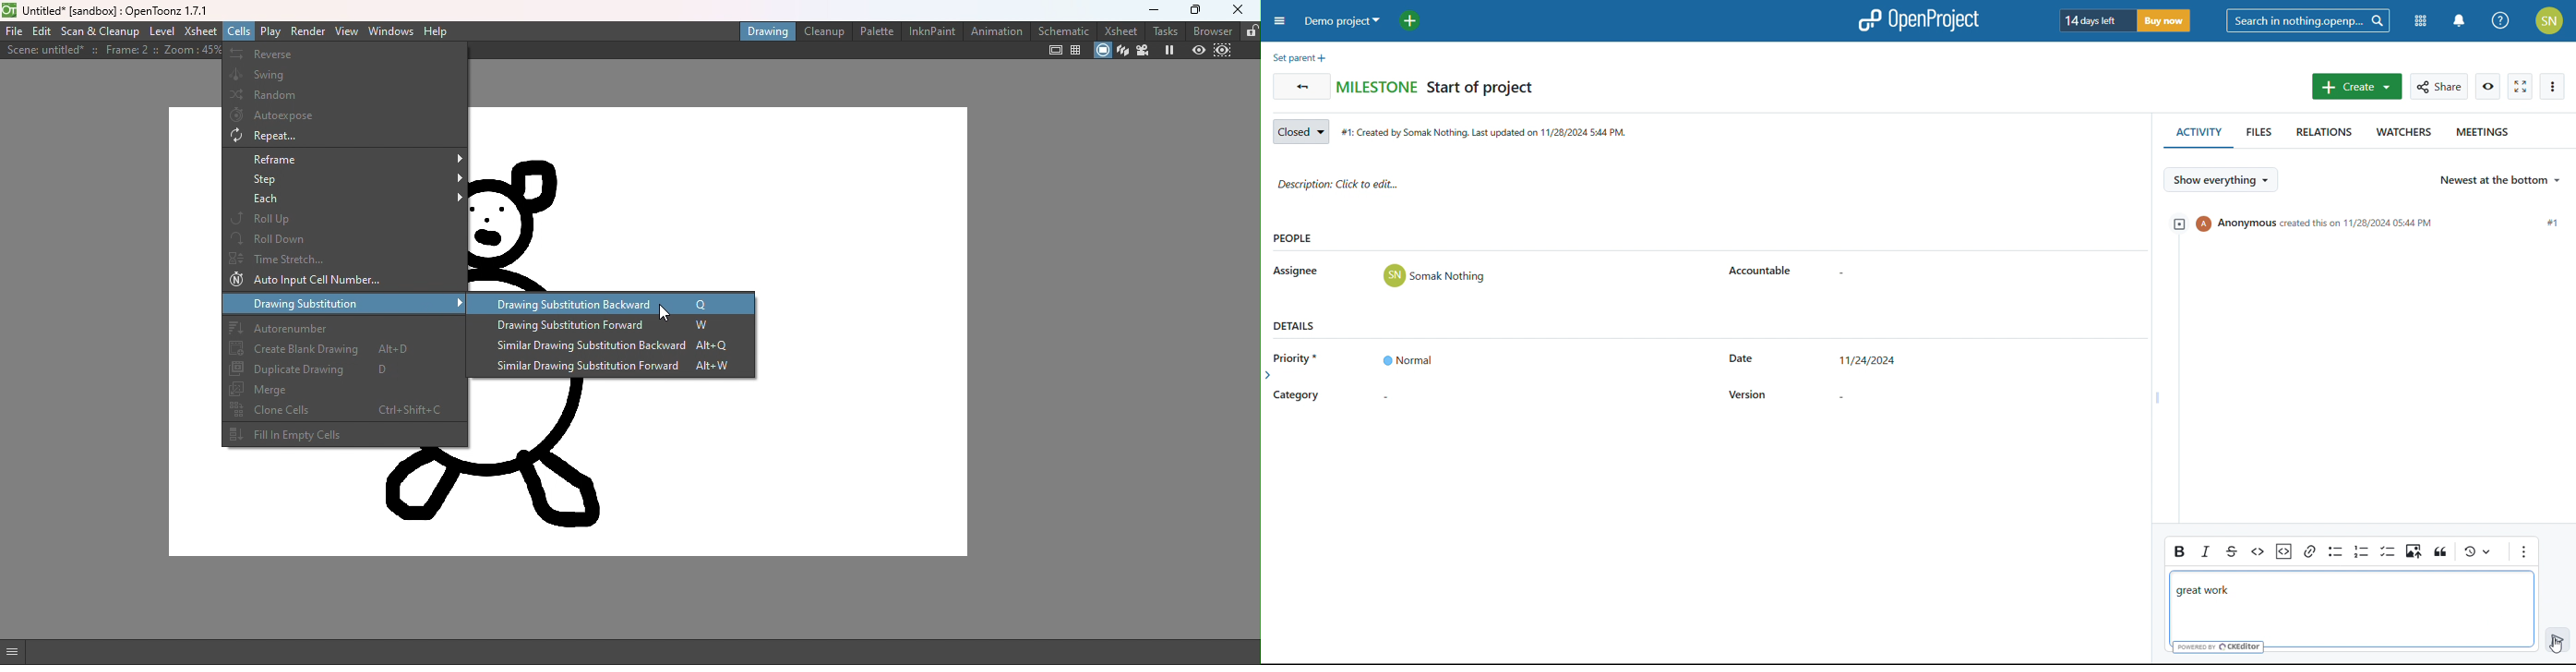 Image resolution: width=2576 pixels, height=672 pixels. Describe the element at coordinates (1435, 276) in the screenshot. I see `user` at that location.